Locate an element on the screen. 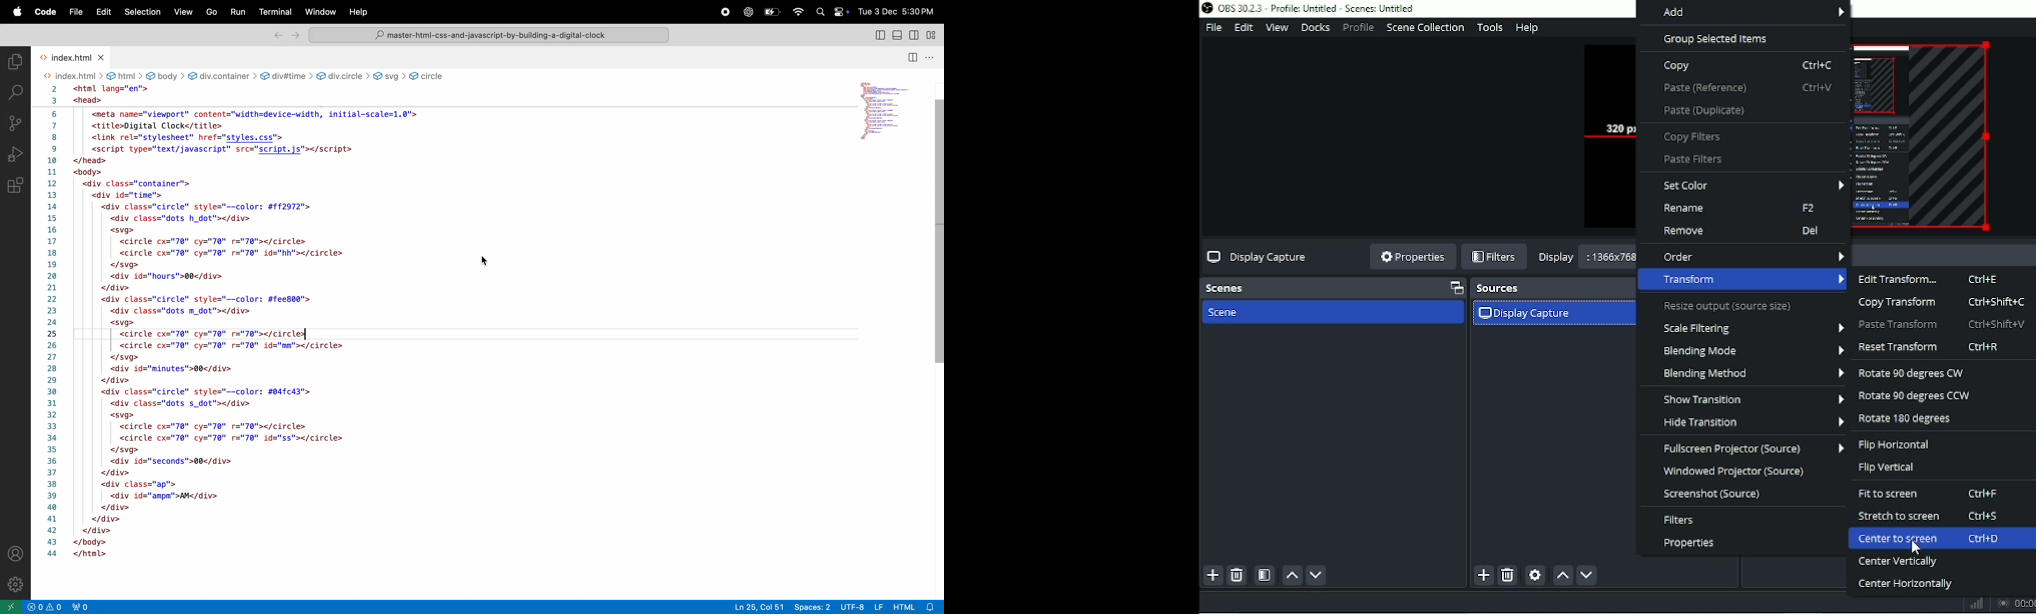 The height and width of the screenshot is (616, 2044). Paste transform is located at coordinates (1944, 324).